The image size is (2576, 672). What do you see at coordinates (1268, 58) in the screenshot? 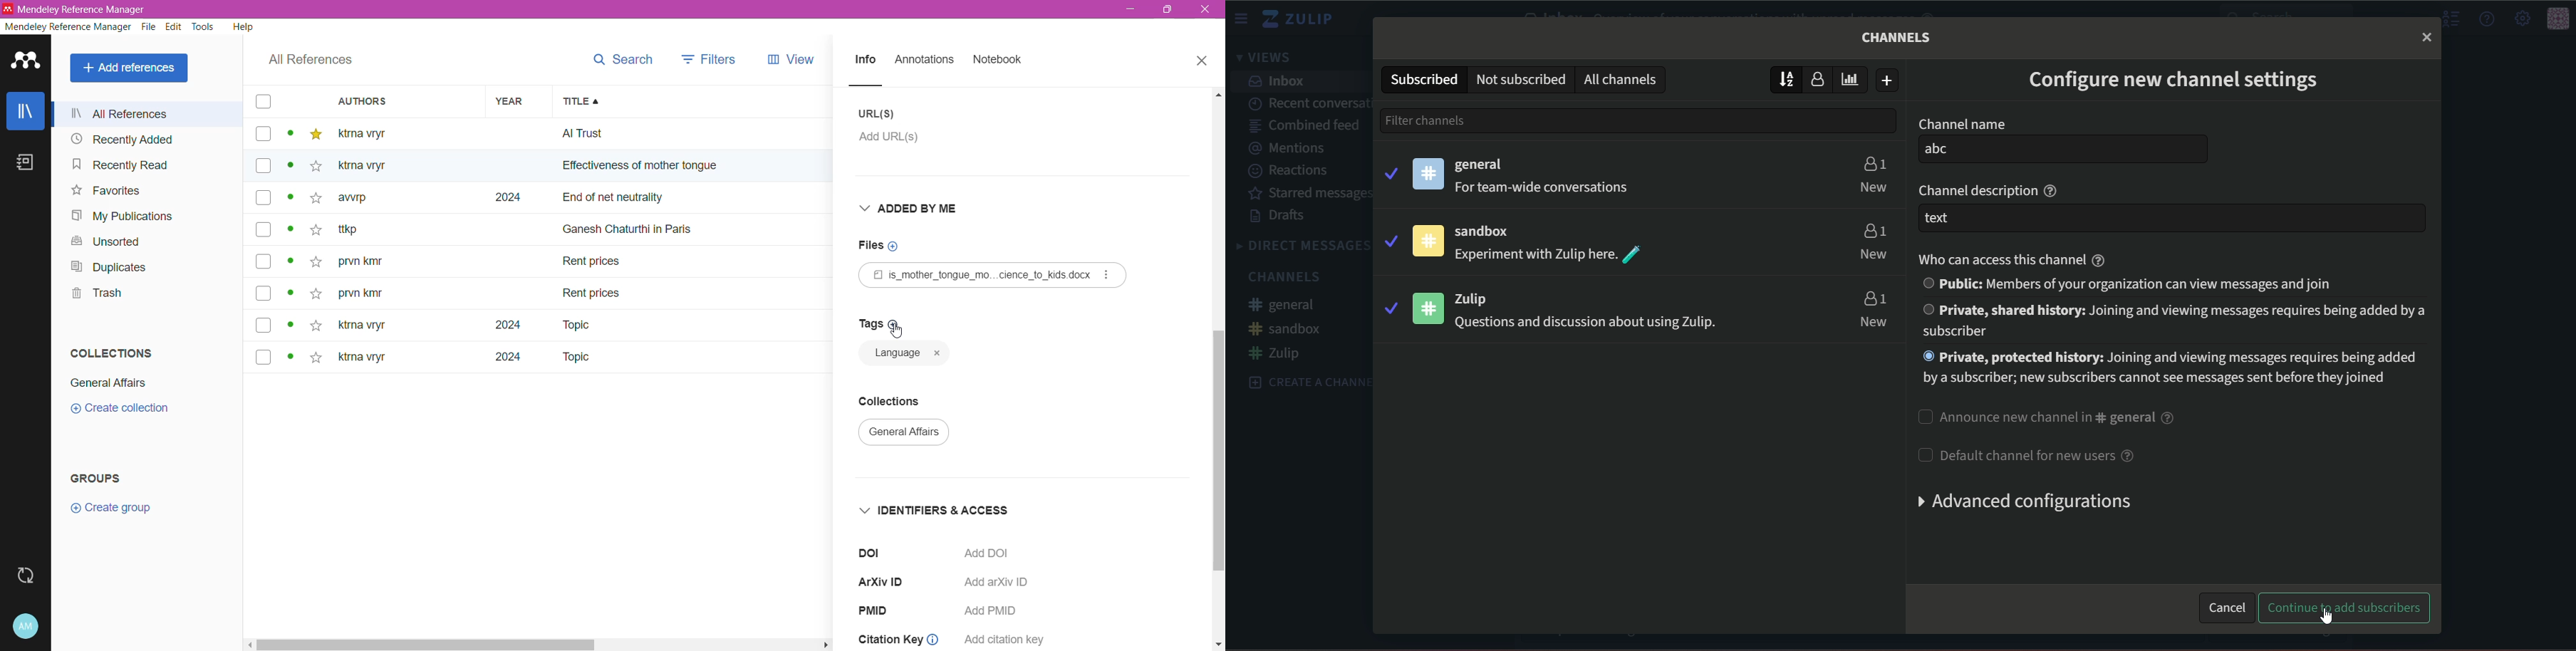
I see `views` at bounding box center [1268, 58].